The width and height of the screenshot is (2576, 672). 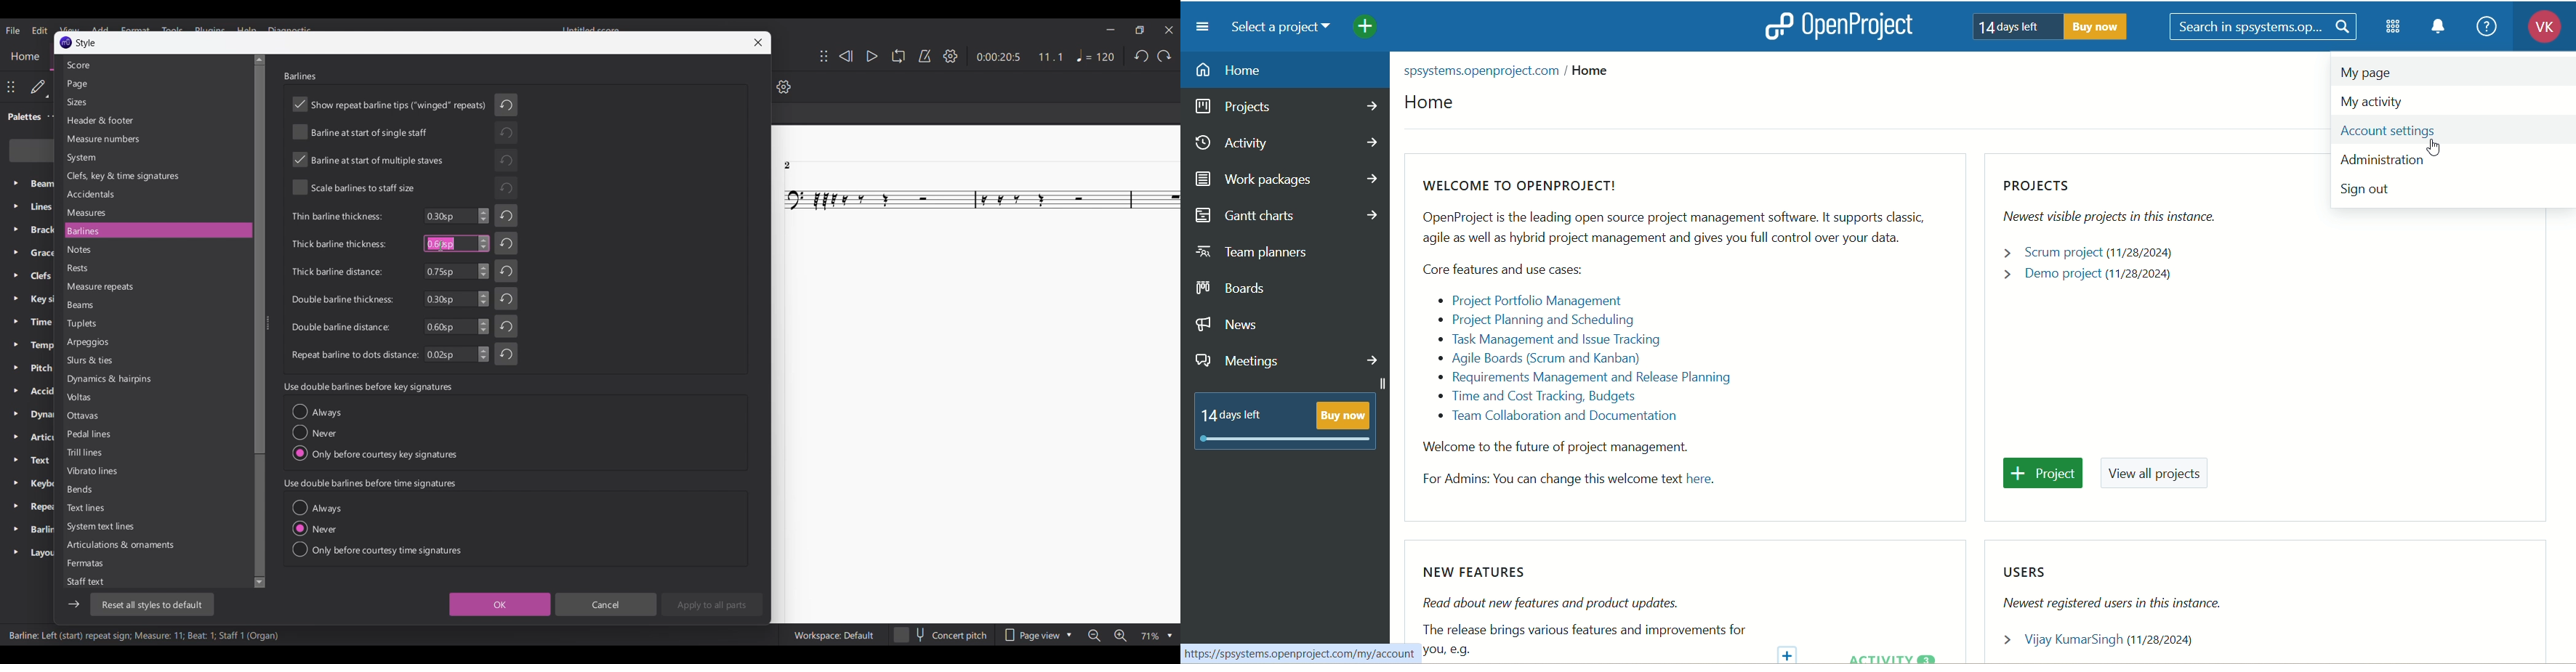 What do you see at coordinates (1233, 288) in the screenshot?
I see `boards` at bounding box center [1233, 288].